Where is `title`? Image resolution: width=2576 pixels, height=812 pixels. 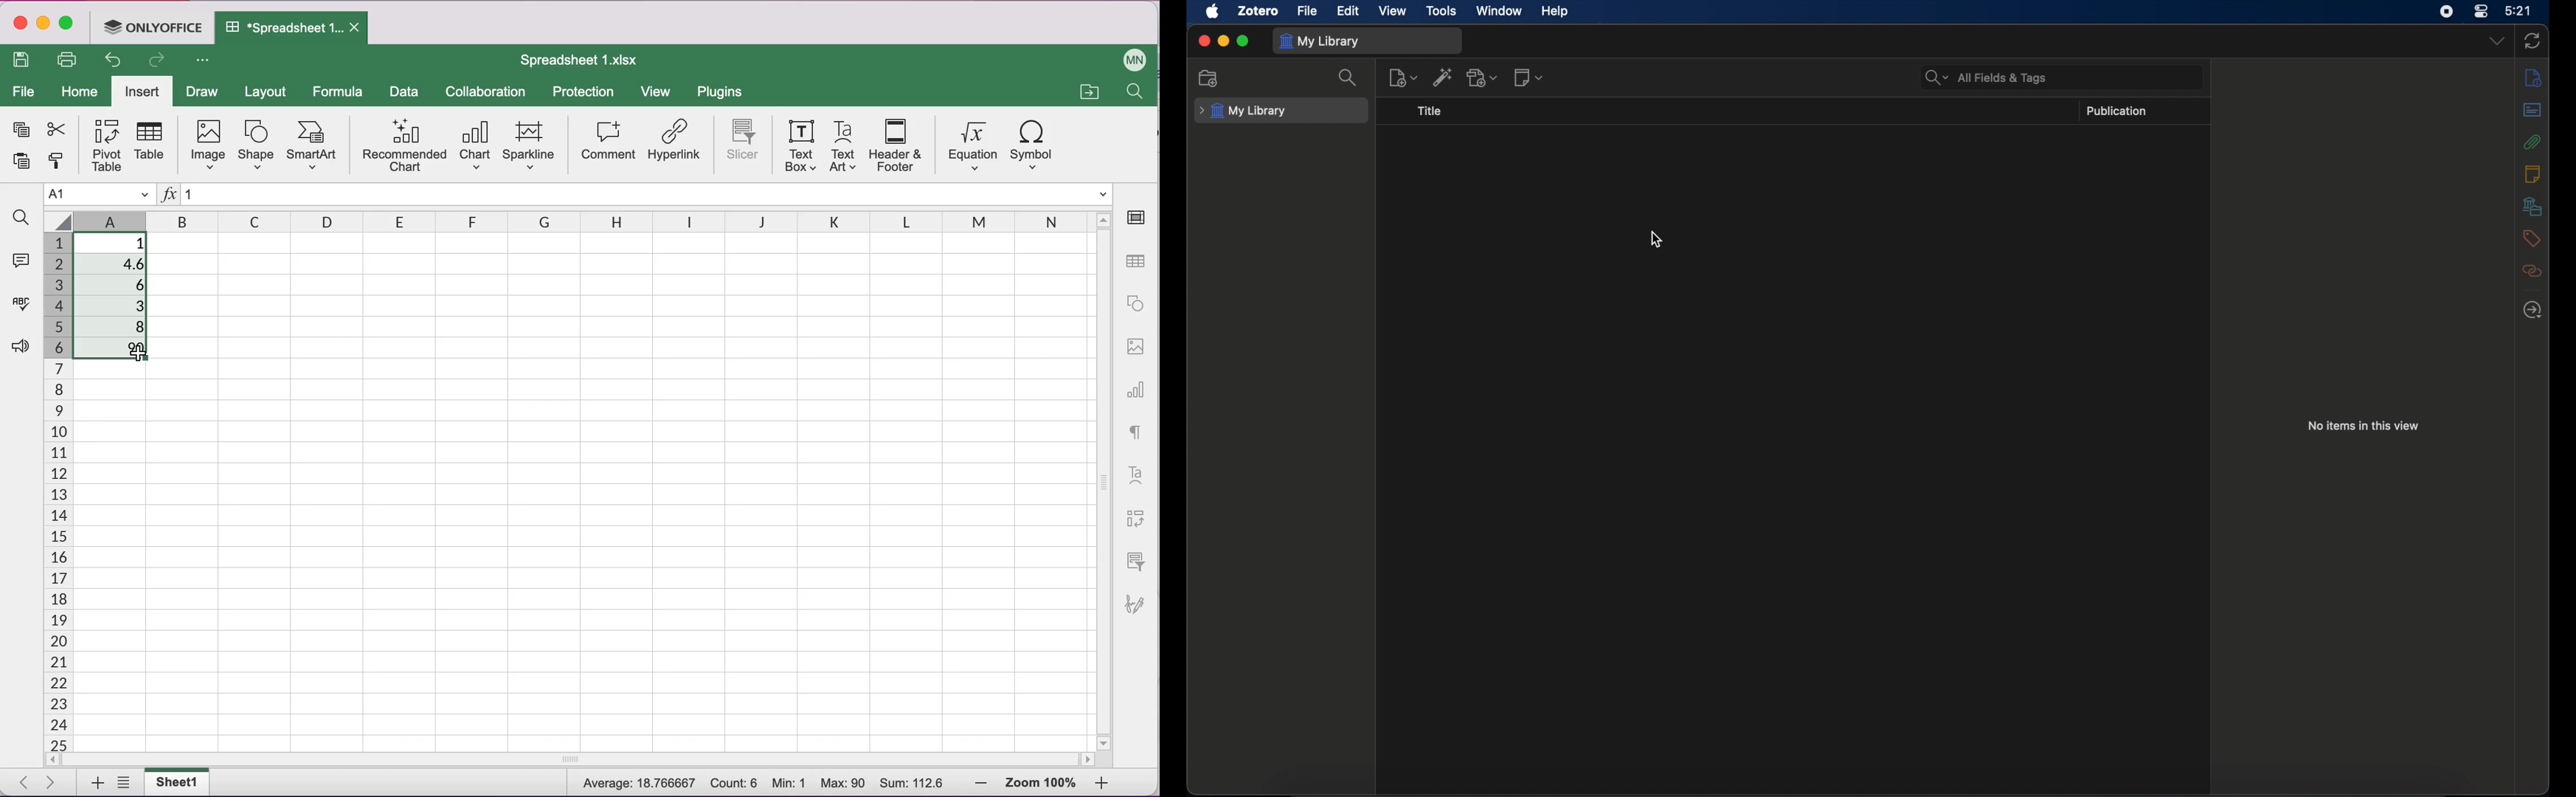
title is located at coordinates (1430, 111).